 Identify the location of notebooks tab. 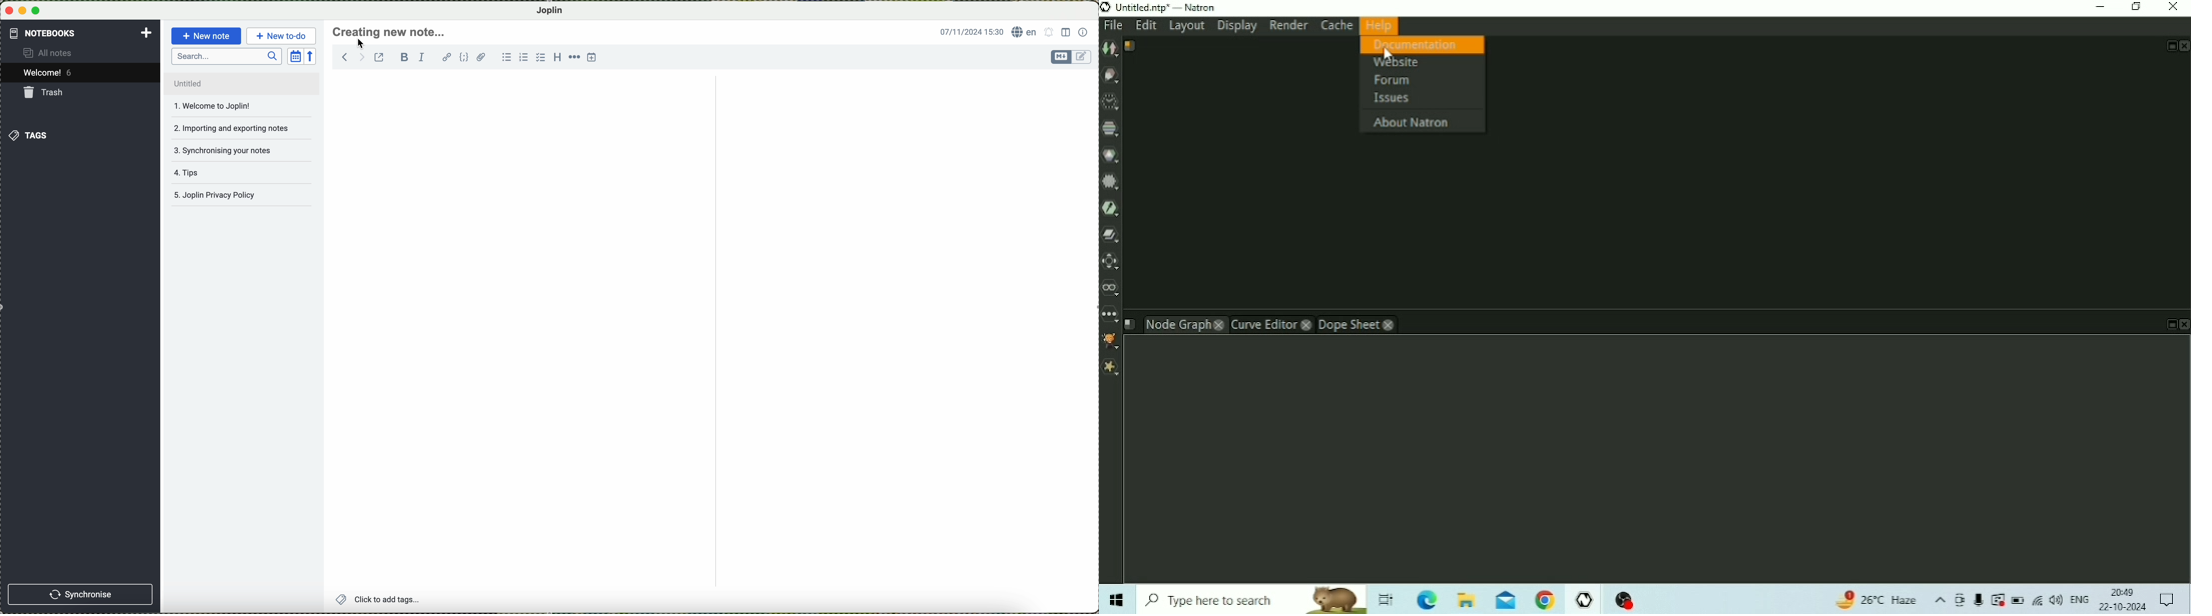
(81, 33).